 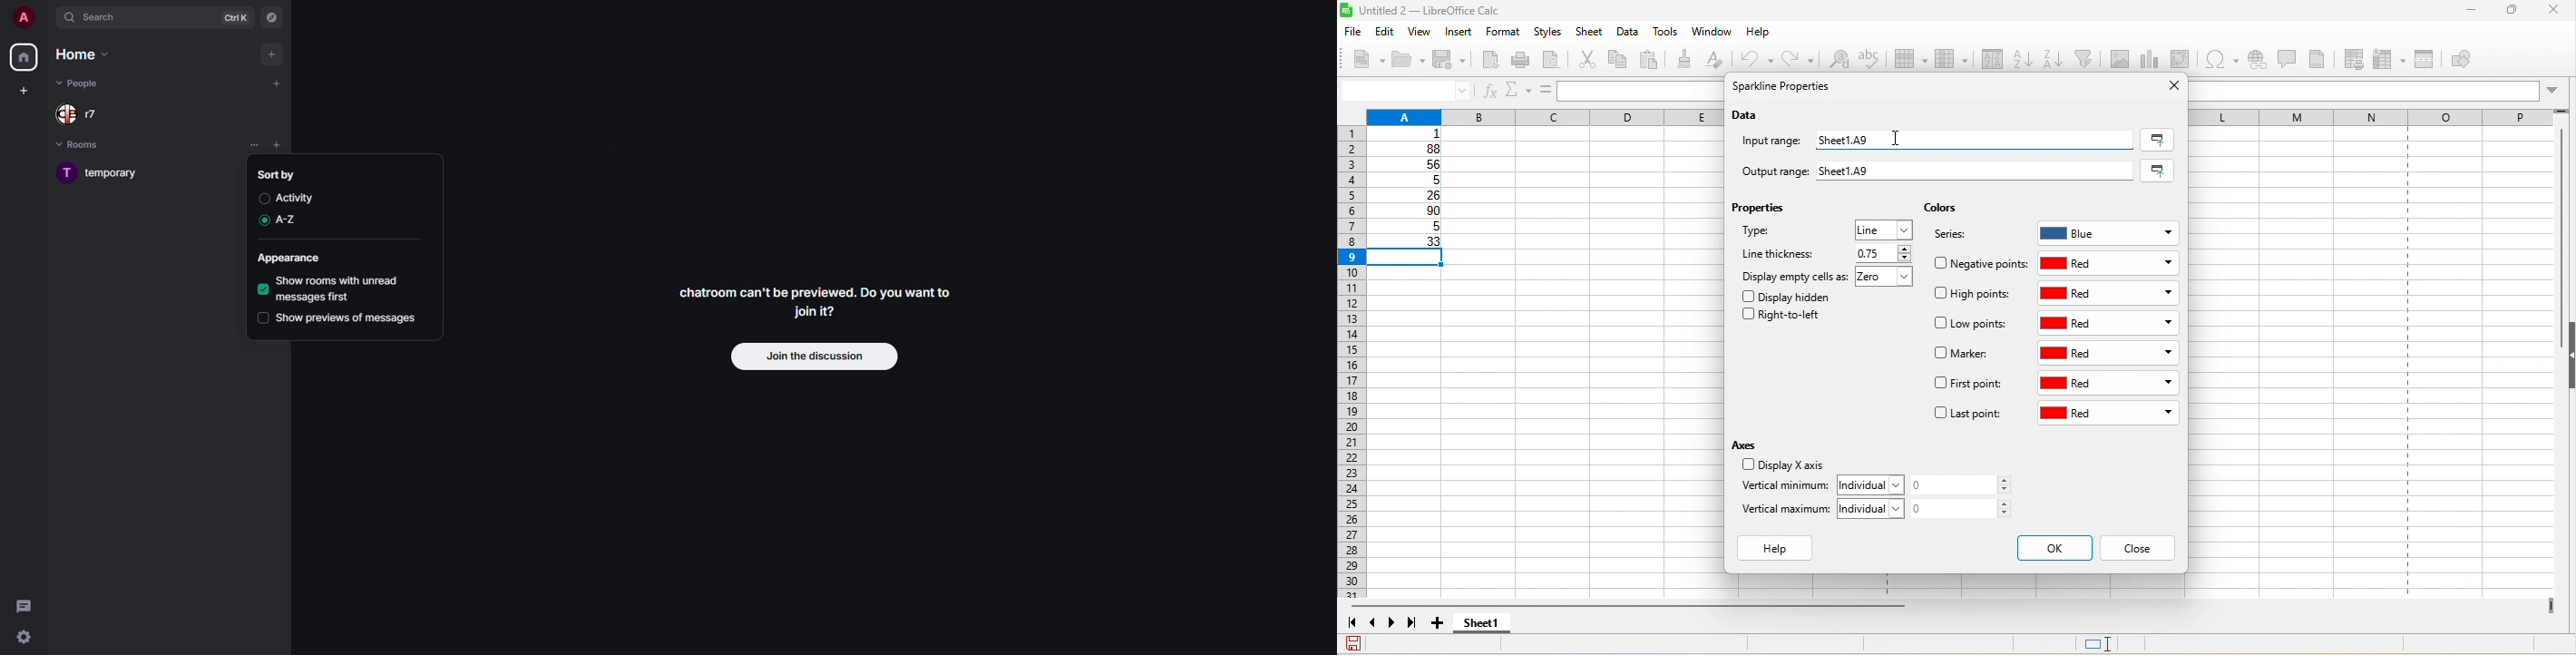 What do you see at coordinates (1759, 35) in the screenshot?
I see `help` at bounding box center [1759, 35].